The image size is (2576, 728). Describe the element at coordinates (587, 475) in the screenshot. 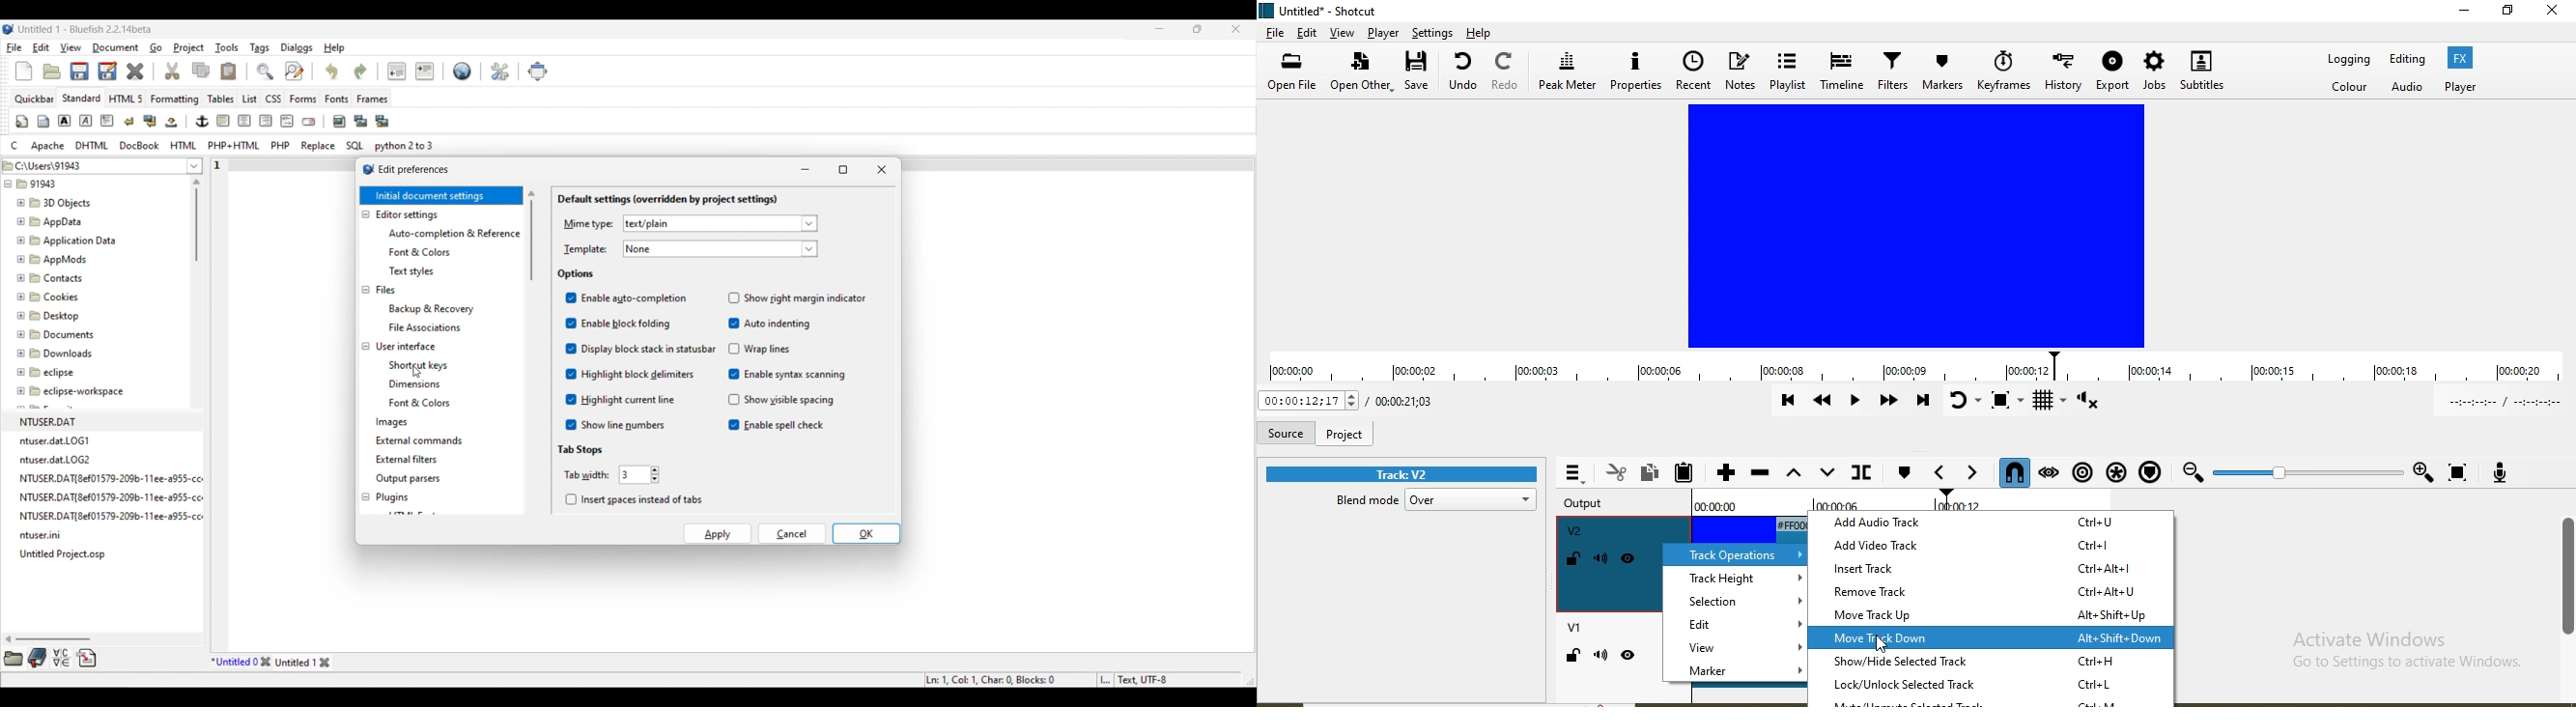

I see `Indicates tab width` at that location.